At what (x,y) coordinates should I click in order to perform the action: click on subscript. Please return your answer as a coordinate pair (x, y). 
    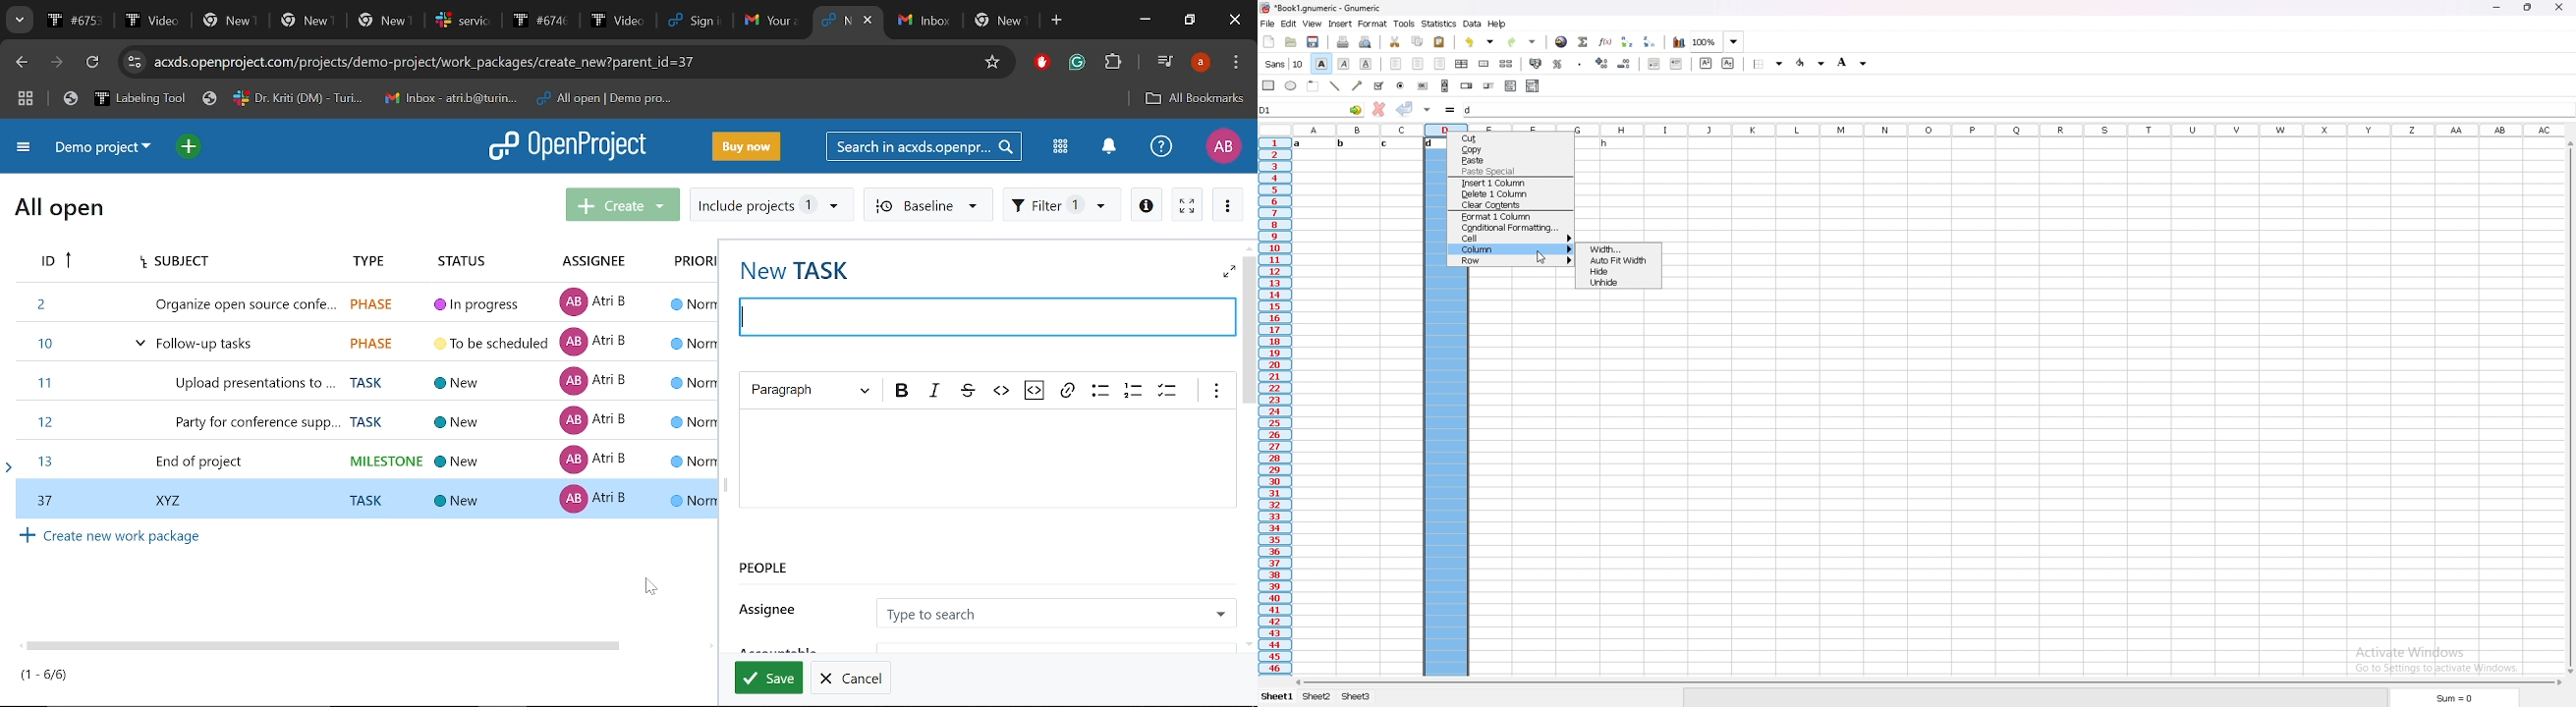
    Looking at the image, I should click on (1728, 63).